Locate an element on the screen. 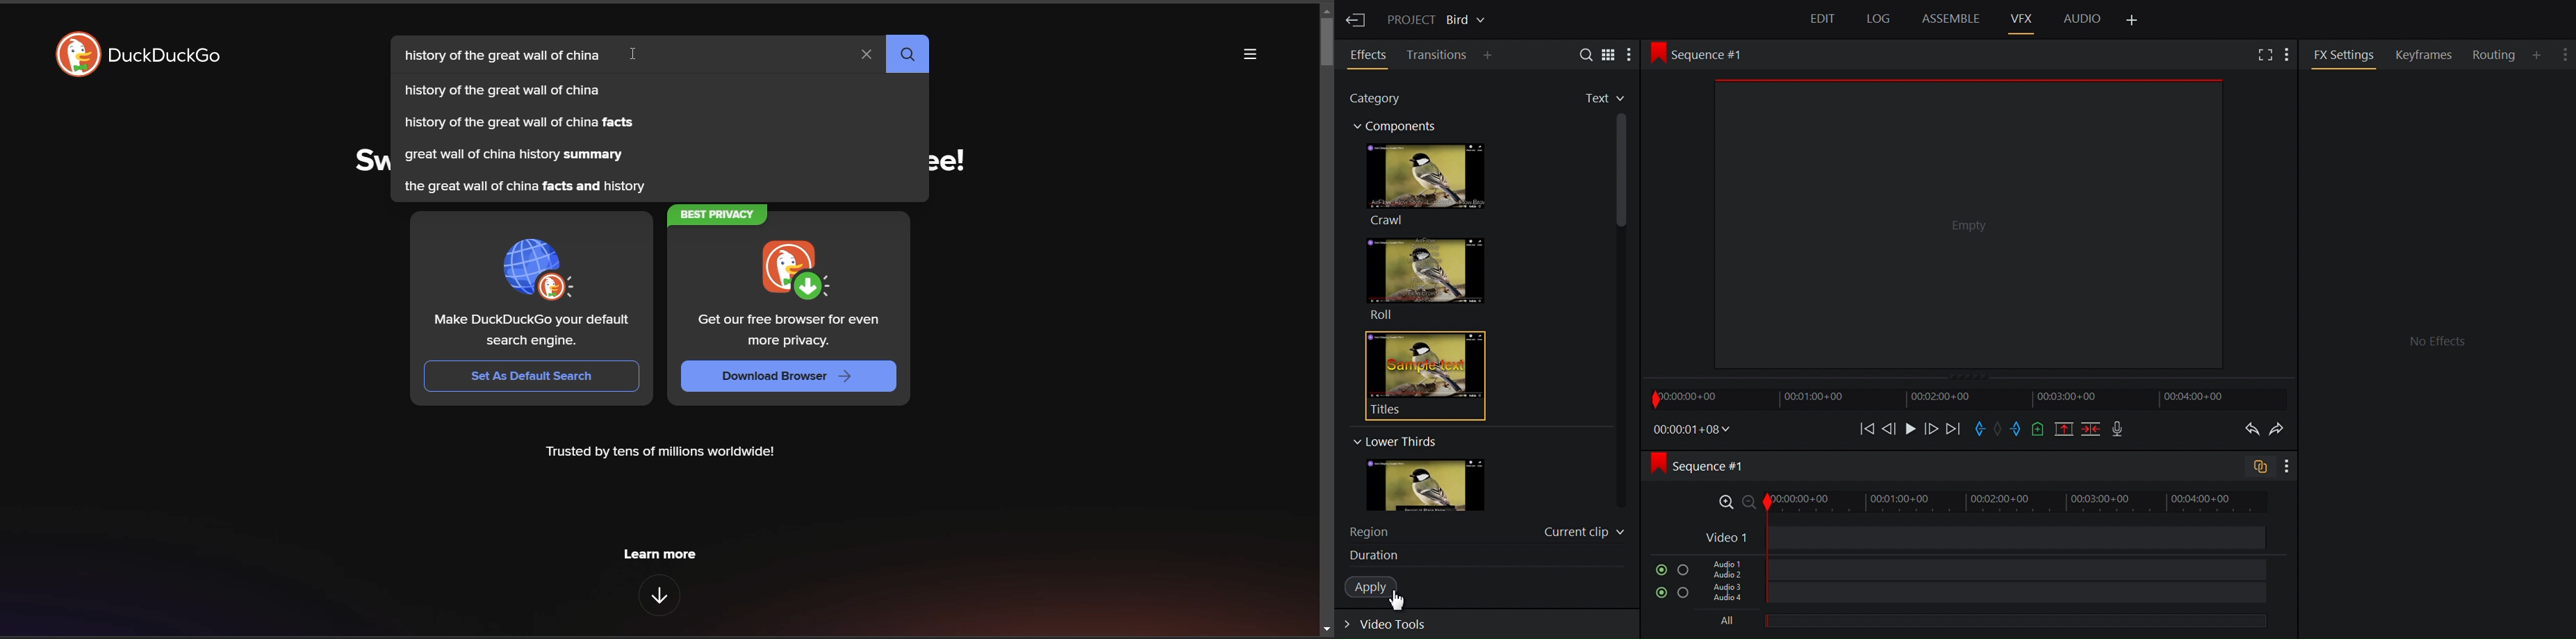  Components is located at coordinates (1401, 128).